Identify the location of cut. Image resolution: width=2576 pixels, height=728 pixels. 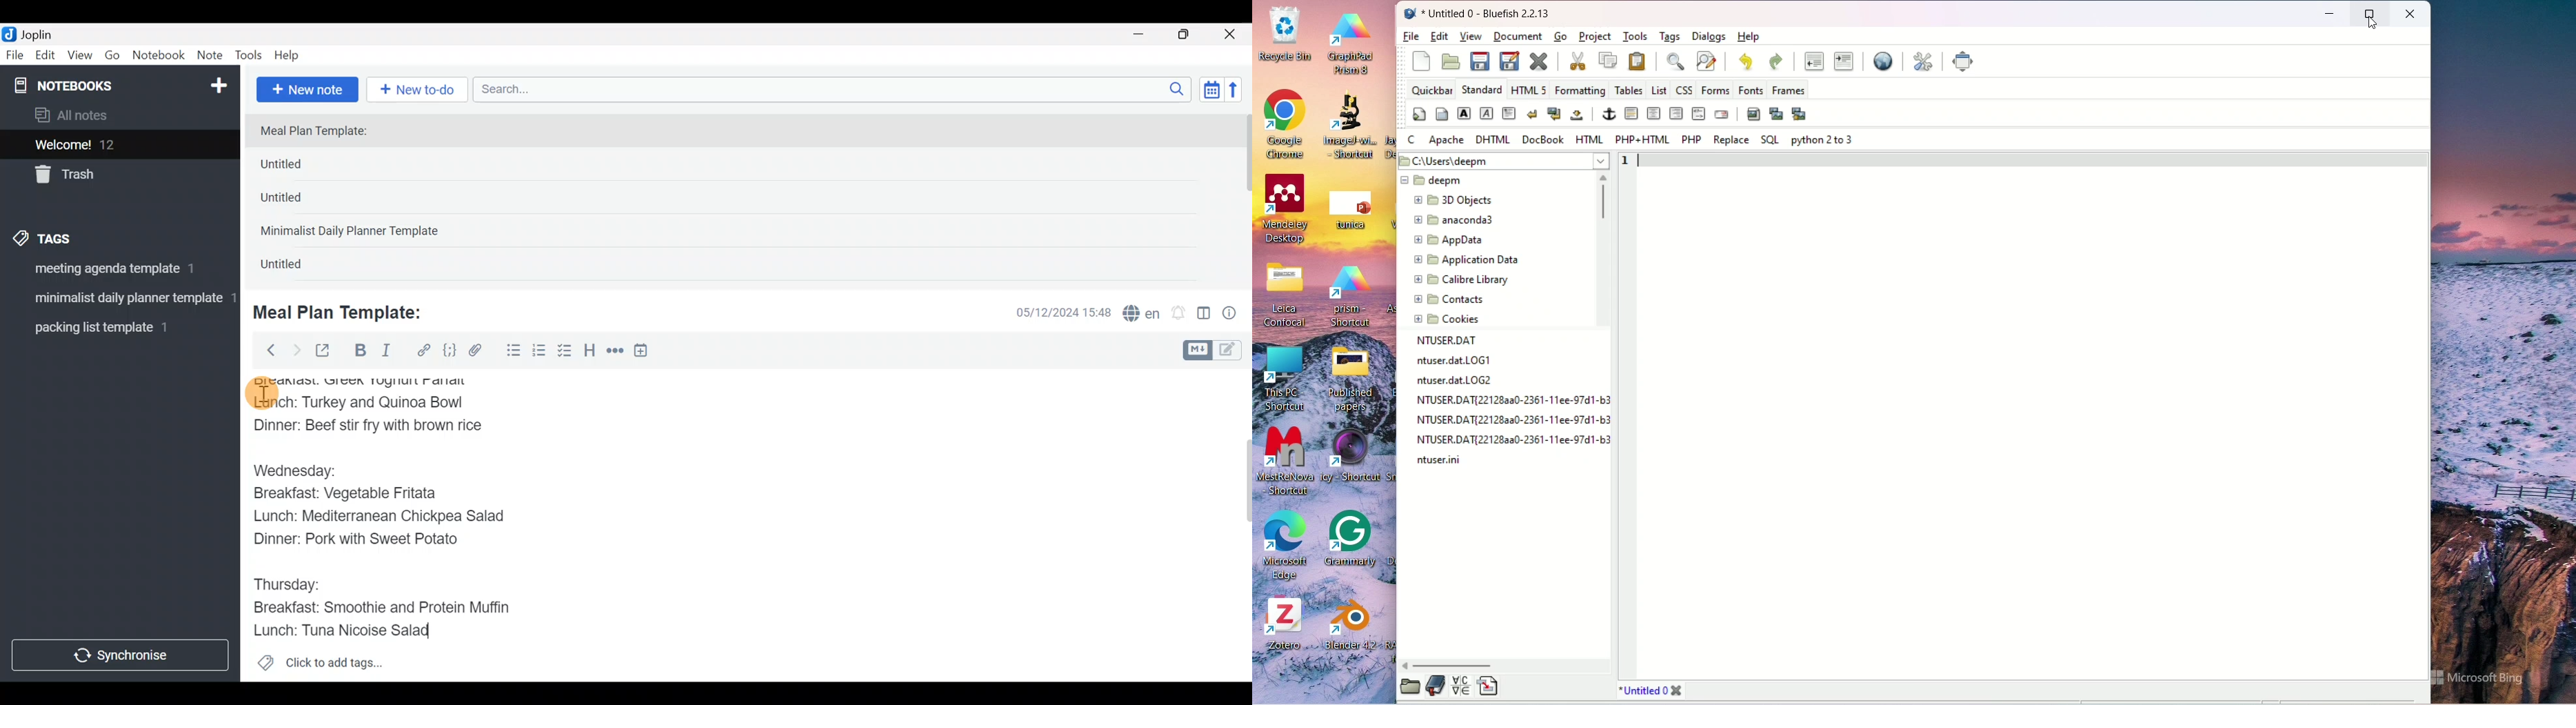
(1578, 61).